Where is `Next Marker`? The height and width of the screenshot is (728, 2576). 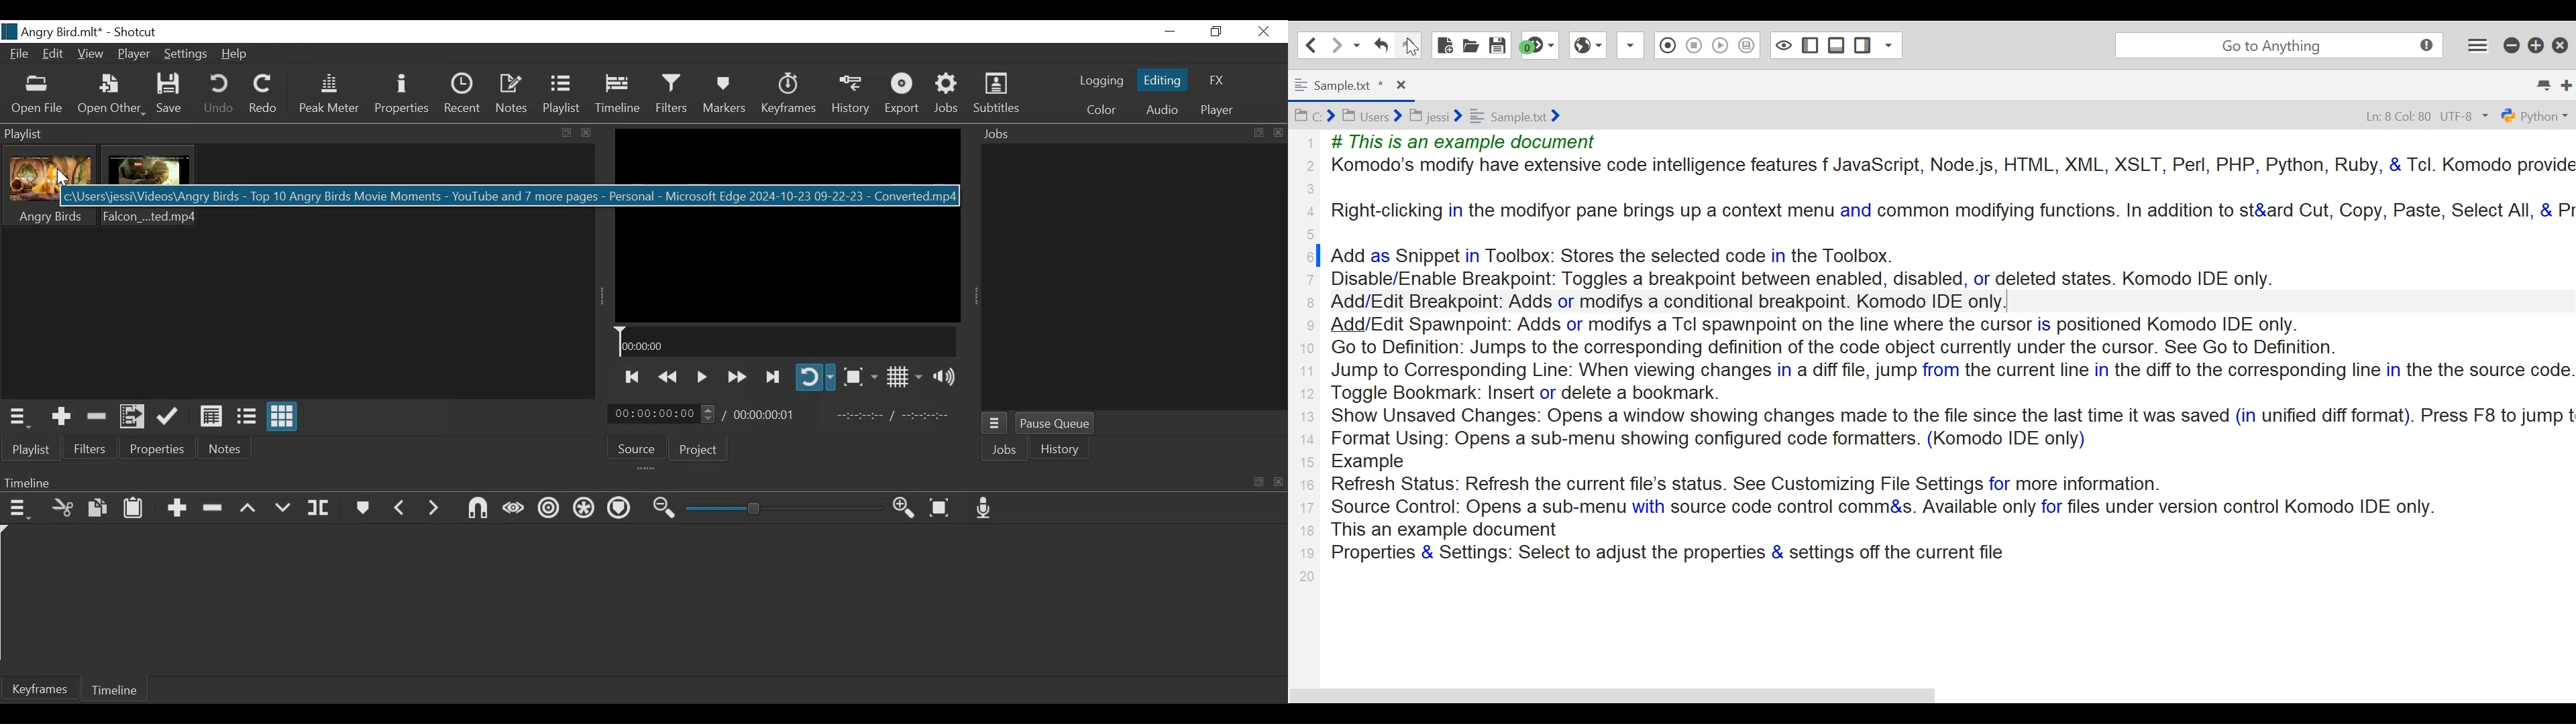 Next Marker is located at coordinates (433, 507).